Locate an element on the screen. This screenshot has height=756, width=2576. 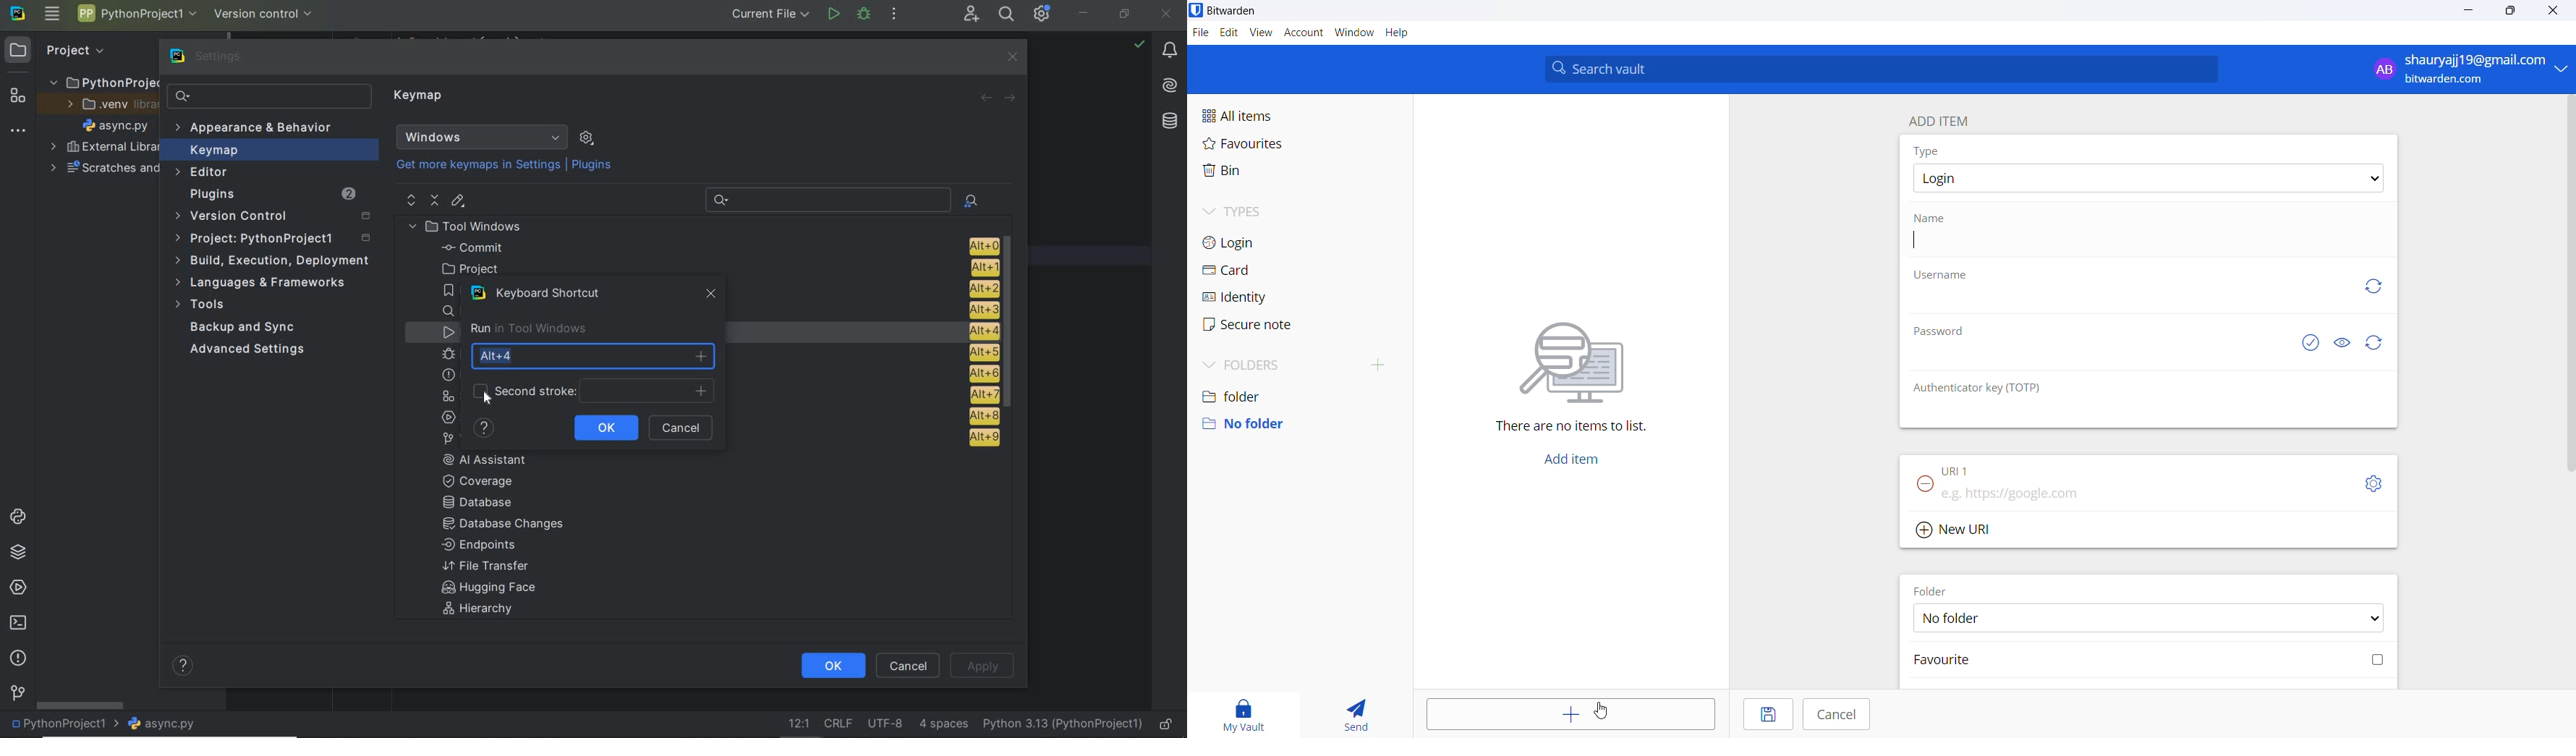
Version Control is located at coordinates (272, 217).